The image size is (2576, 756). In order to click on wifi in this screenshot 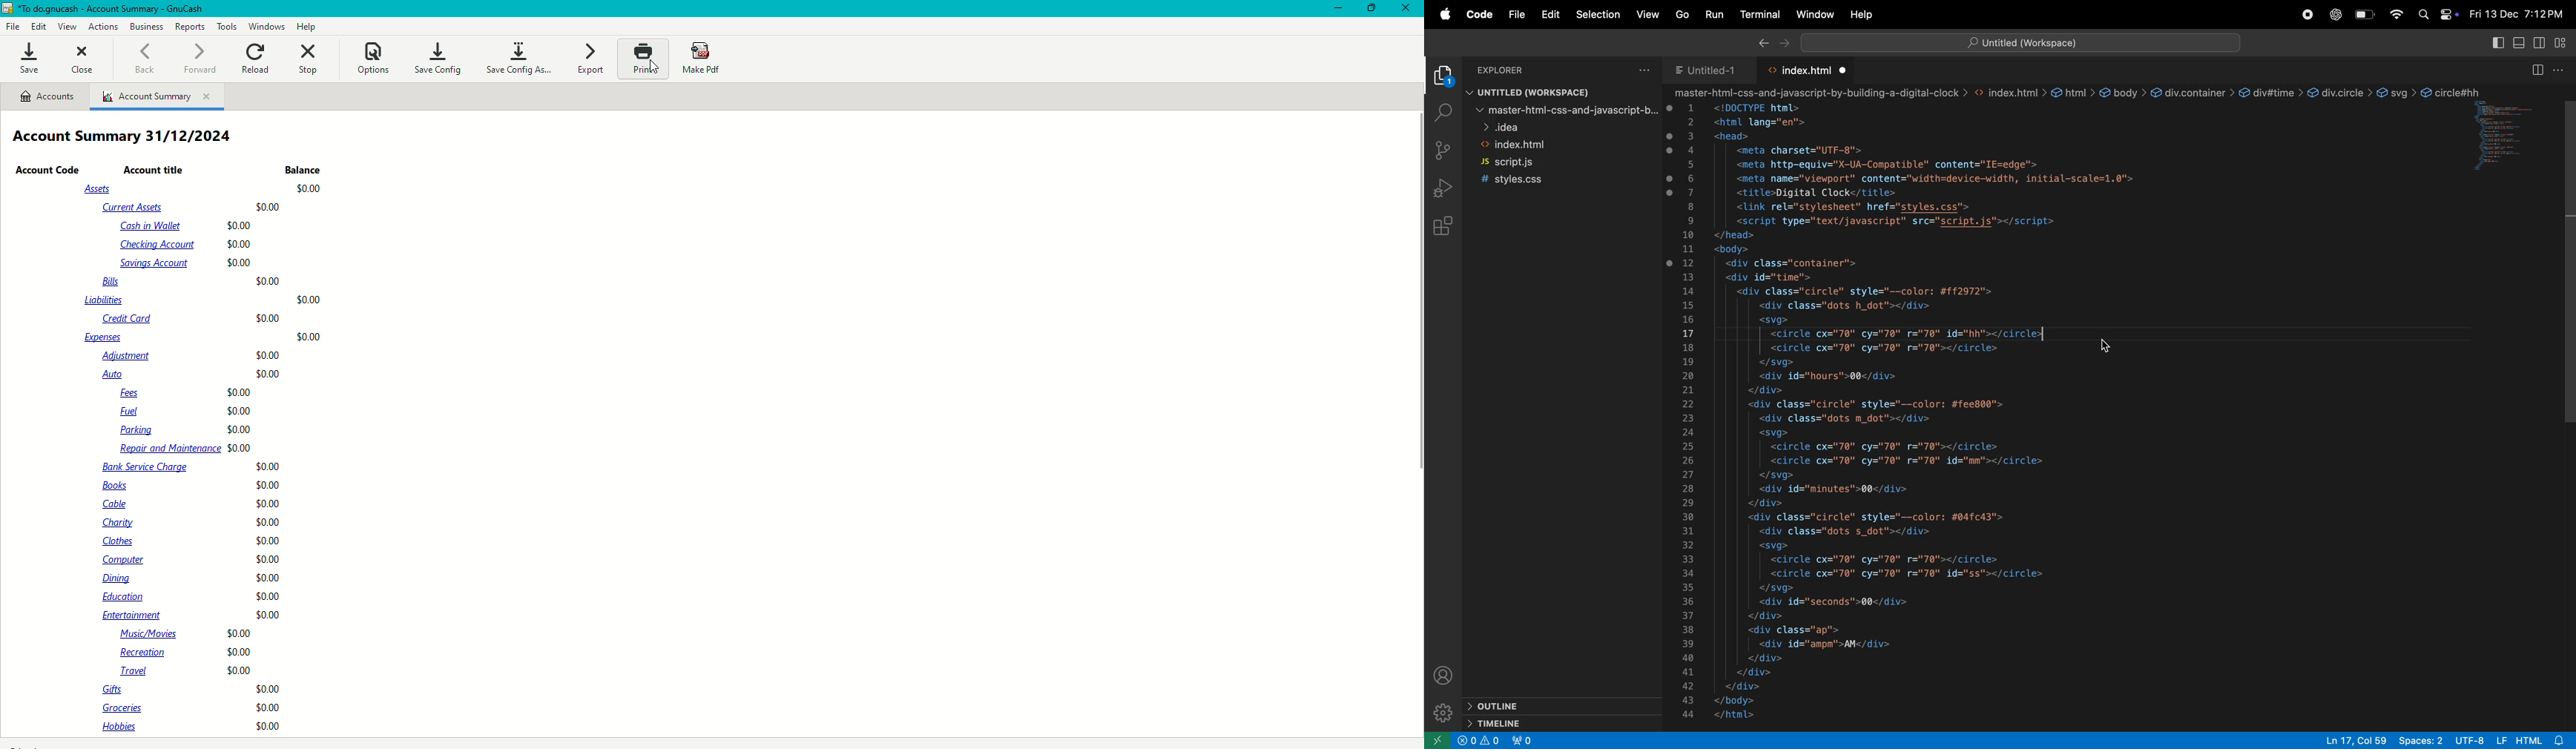, I will do `click(2395, 14)`.